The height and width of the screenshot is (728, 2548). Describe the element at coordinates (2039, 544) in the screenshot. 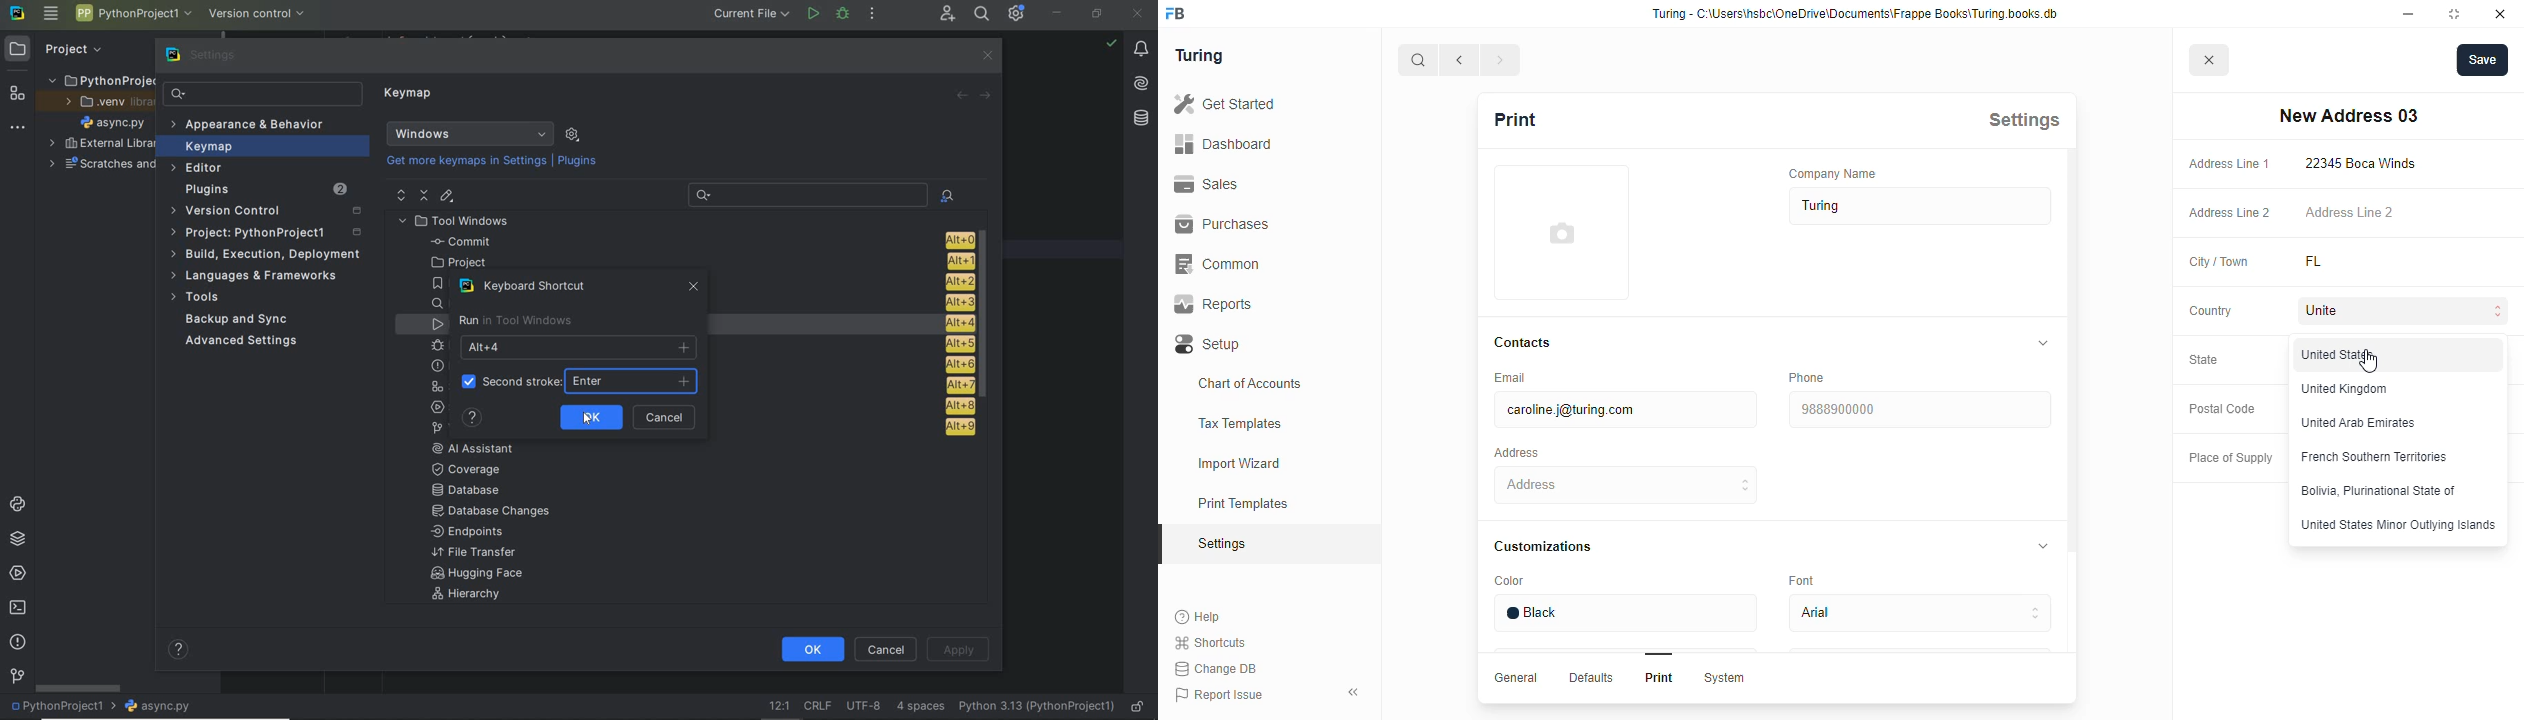

I see `toggle expand/collapse` at that location.